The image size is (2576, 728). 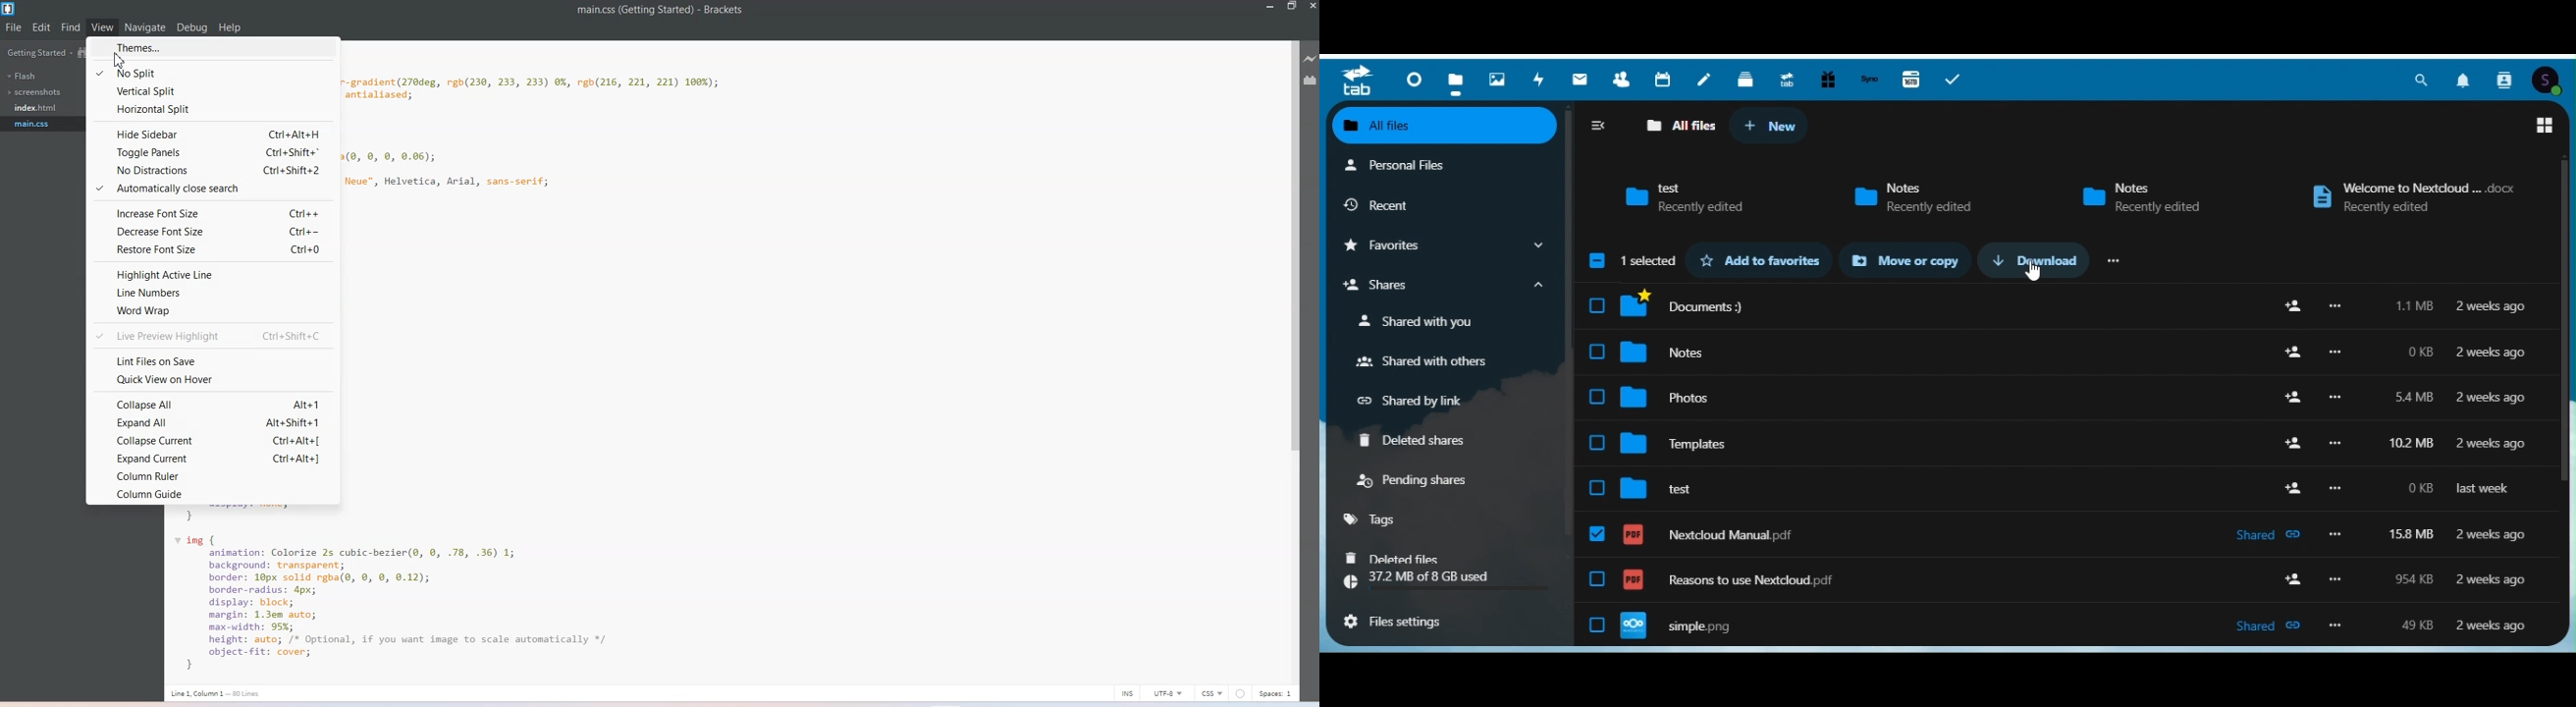 I want to click on Word Wrap, so click(x=210, y=312).